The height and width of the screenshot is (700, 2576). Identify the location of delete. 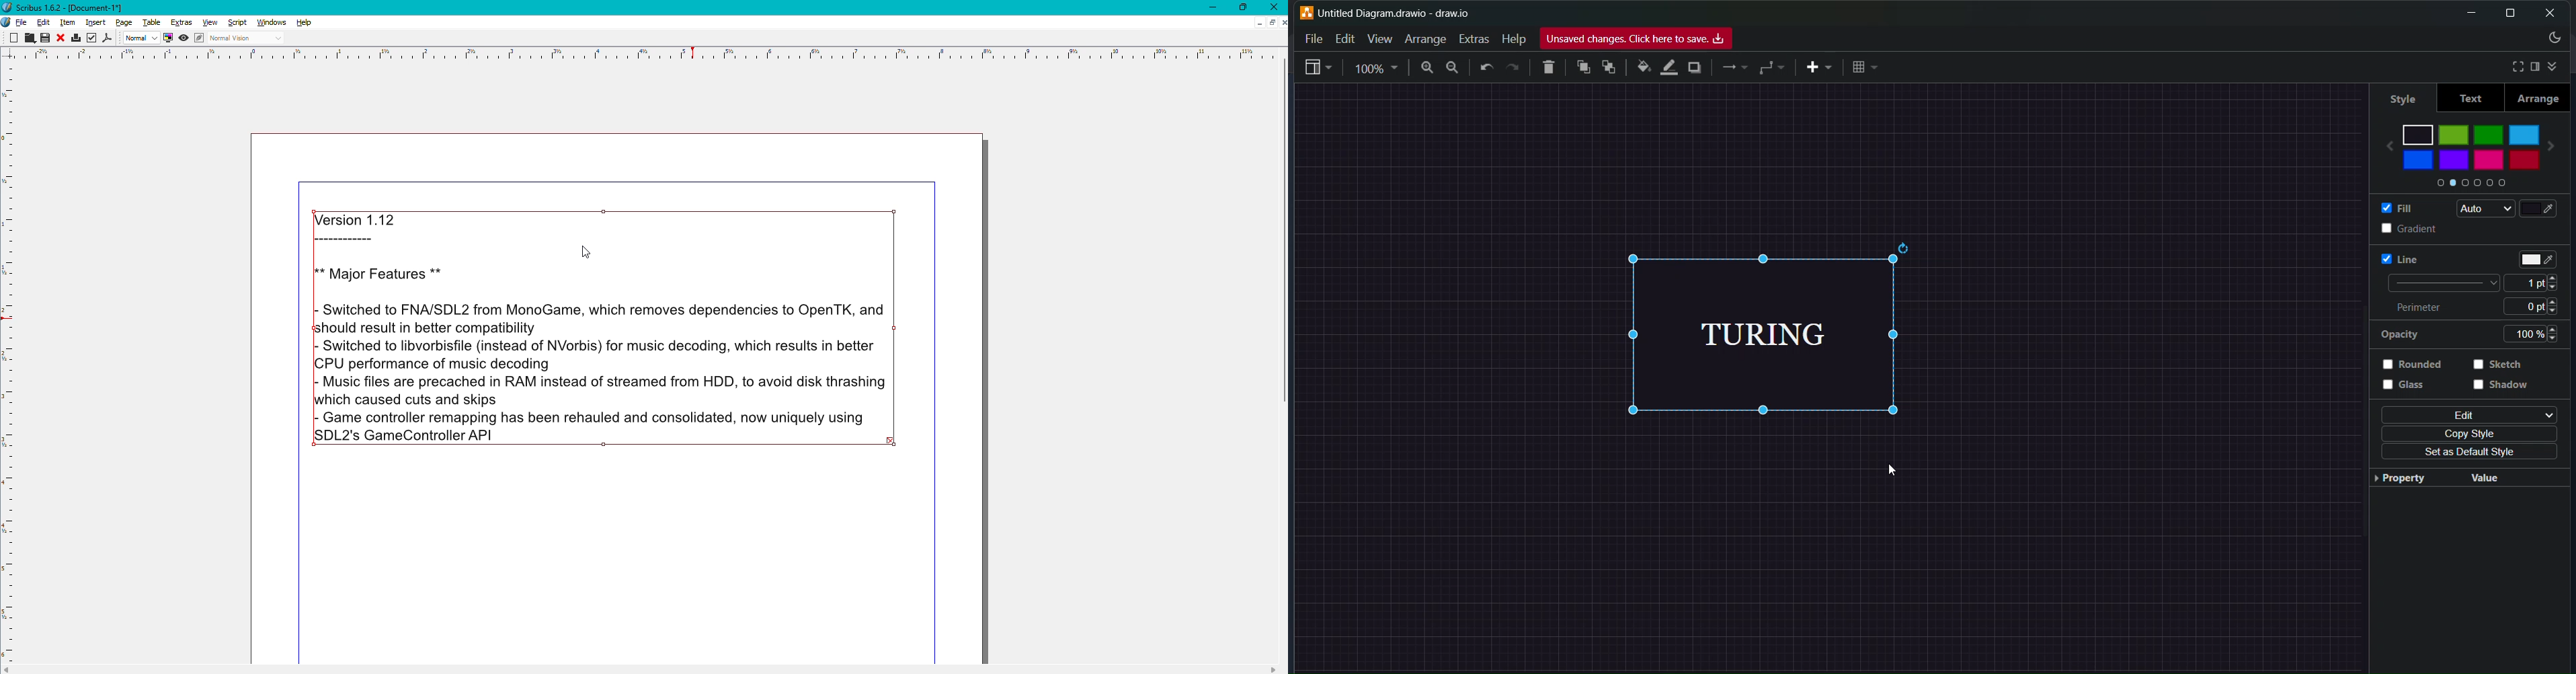
(1550, 65).